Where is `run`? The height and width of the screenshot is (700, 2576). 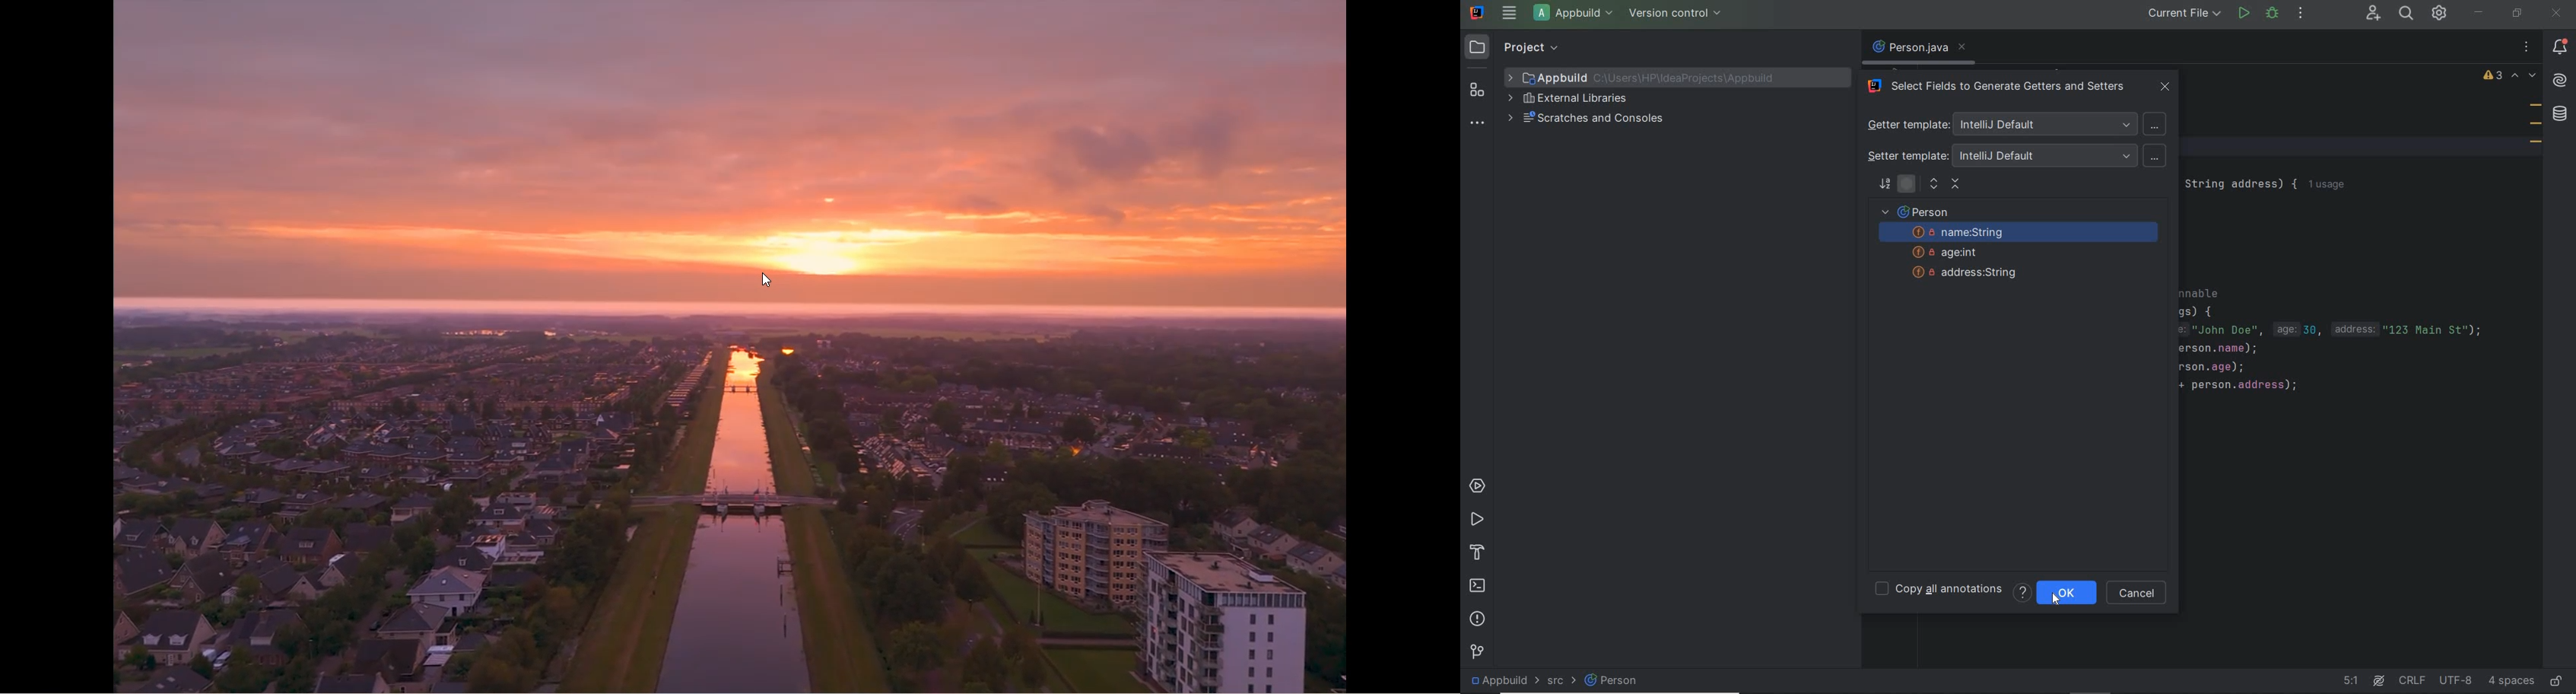
run is located at coordinates (2244, 13).